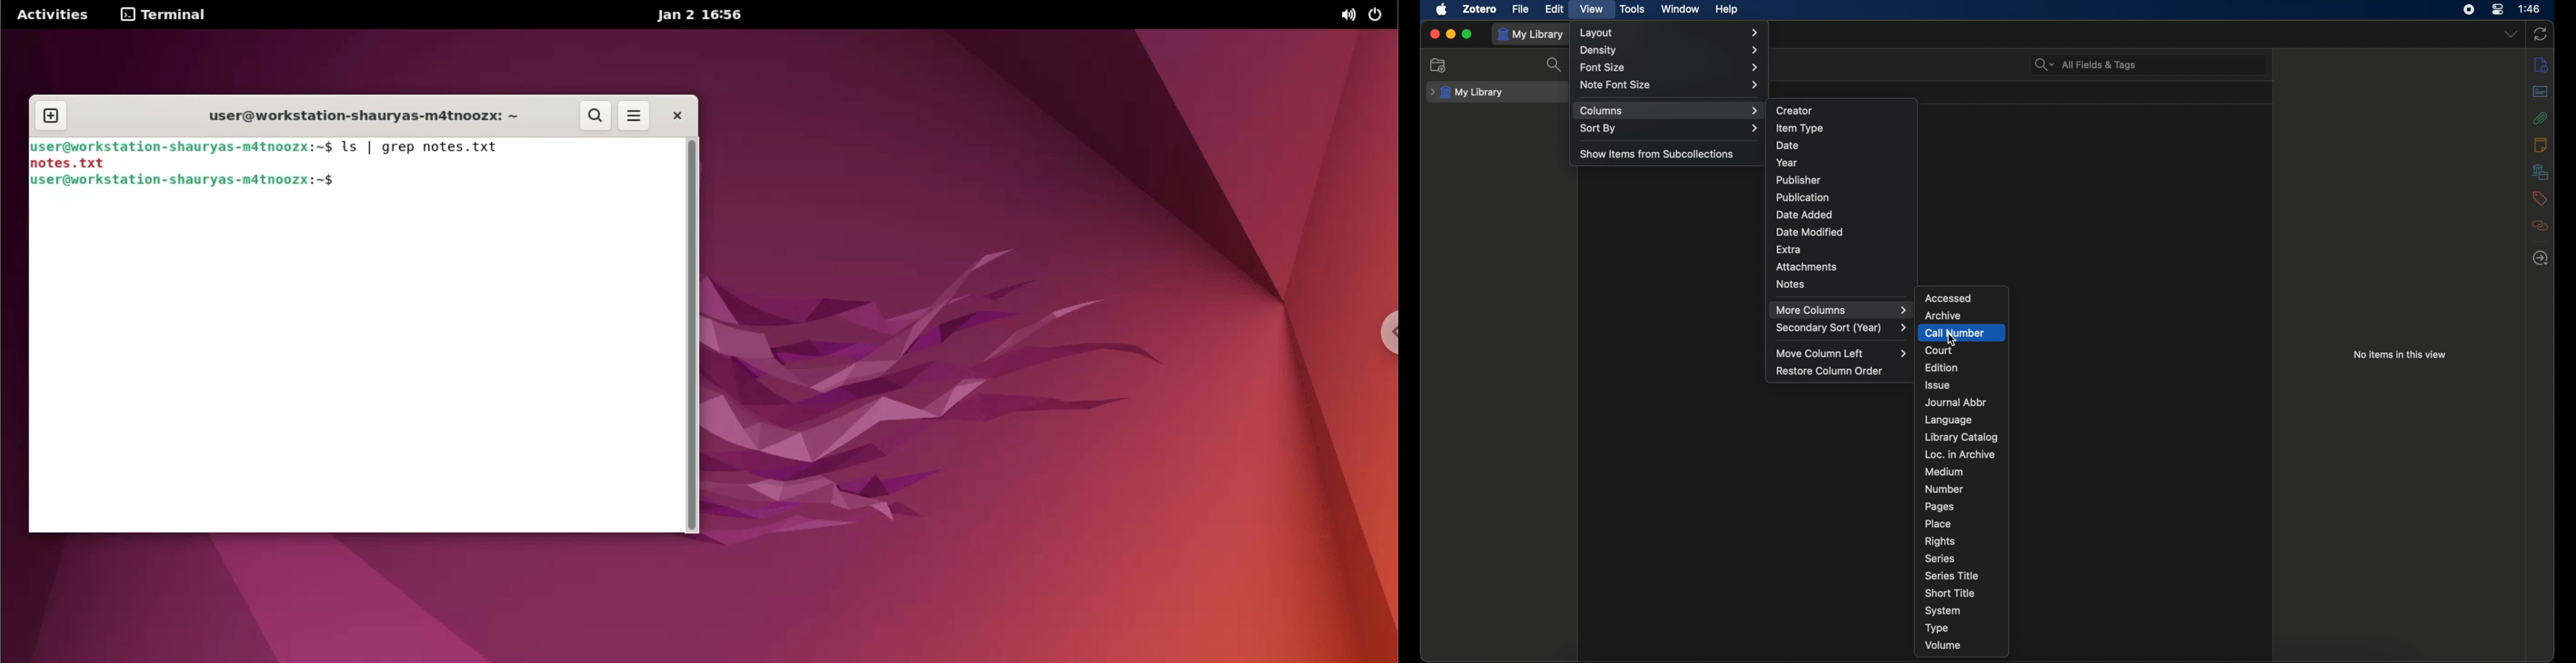 Image resolution: width=2576 pixels, height=672 pixels. What do you see at coordinates (1468, 34) in the screenshot?
I see `maximize` at bounding box center [1468, 34].